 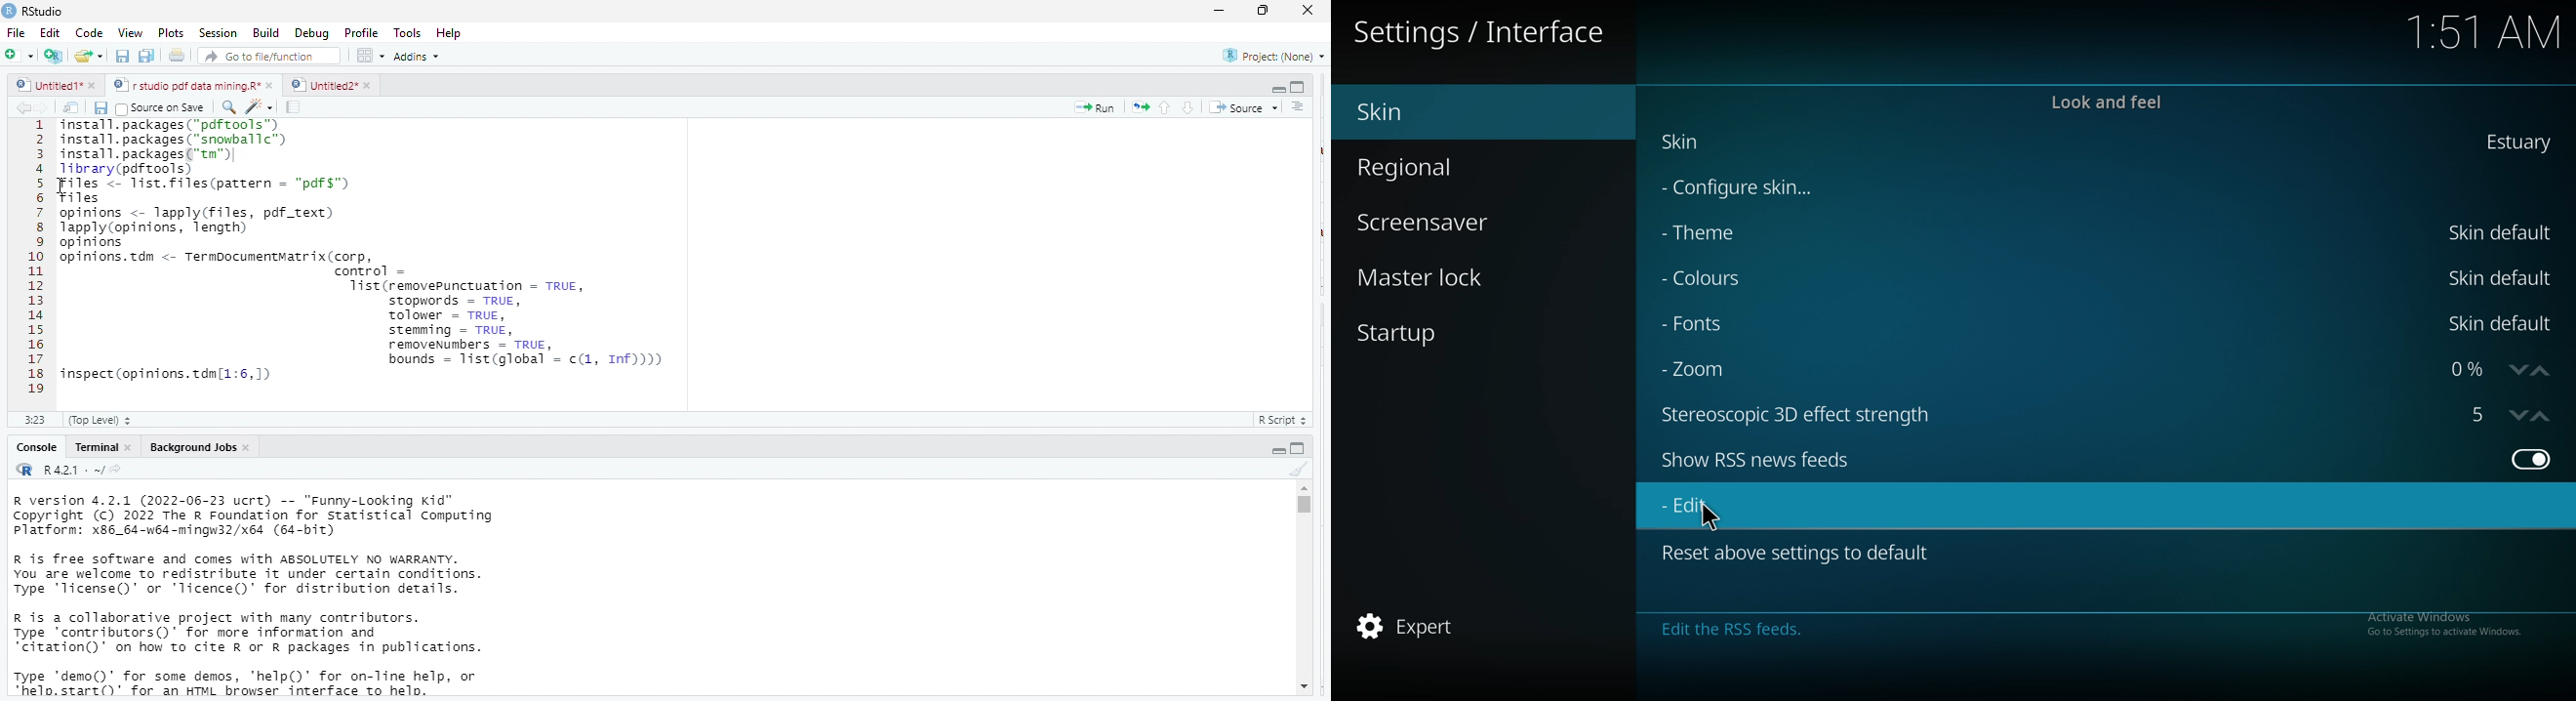 What do you see at coordinates (105, 420) in the screenshot?
I see `top level` at bounding box center [105, 420].